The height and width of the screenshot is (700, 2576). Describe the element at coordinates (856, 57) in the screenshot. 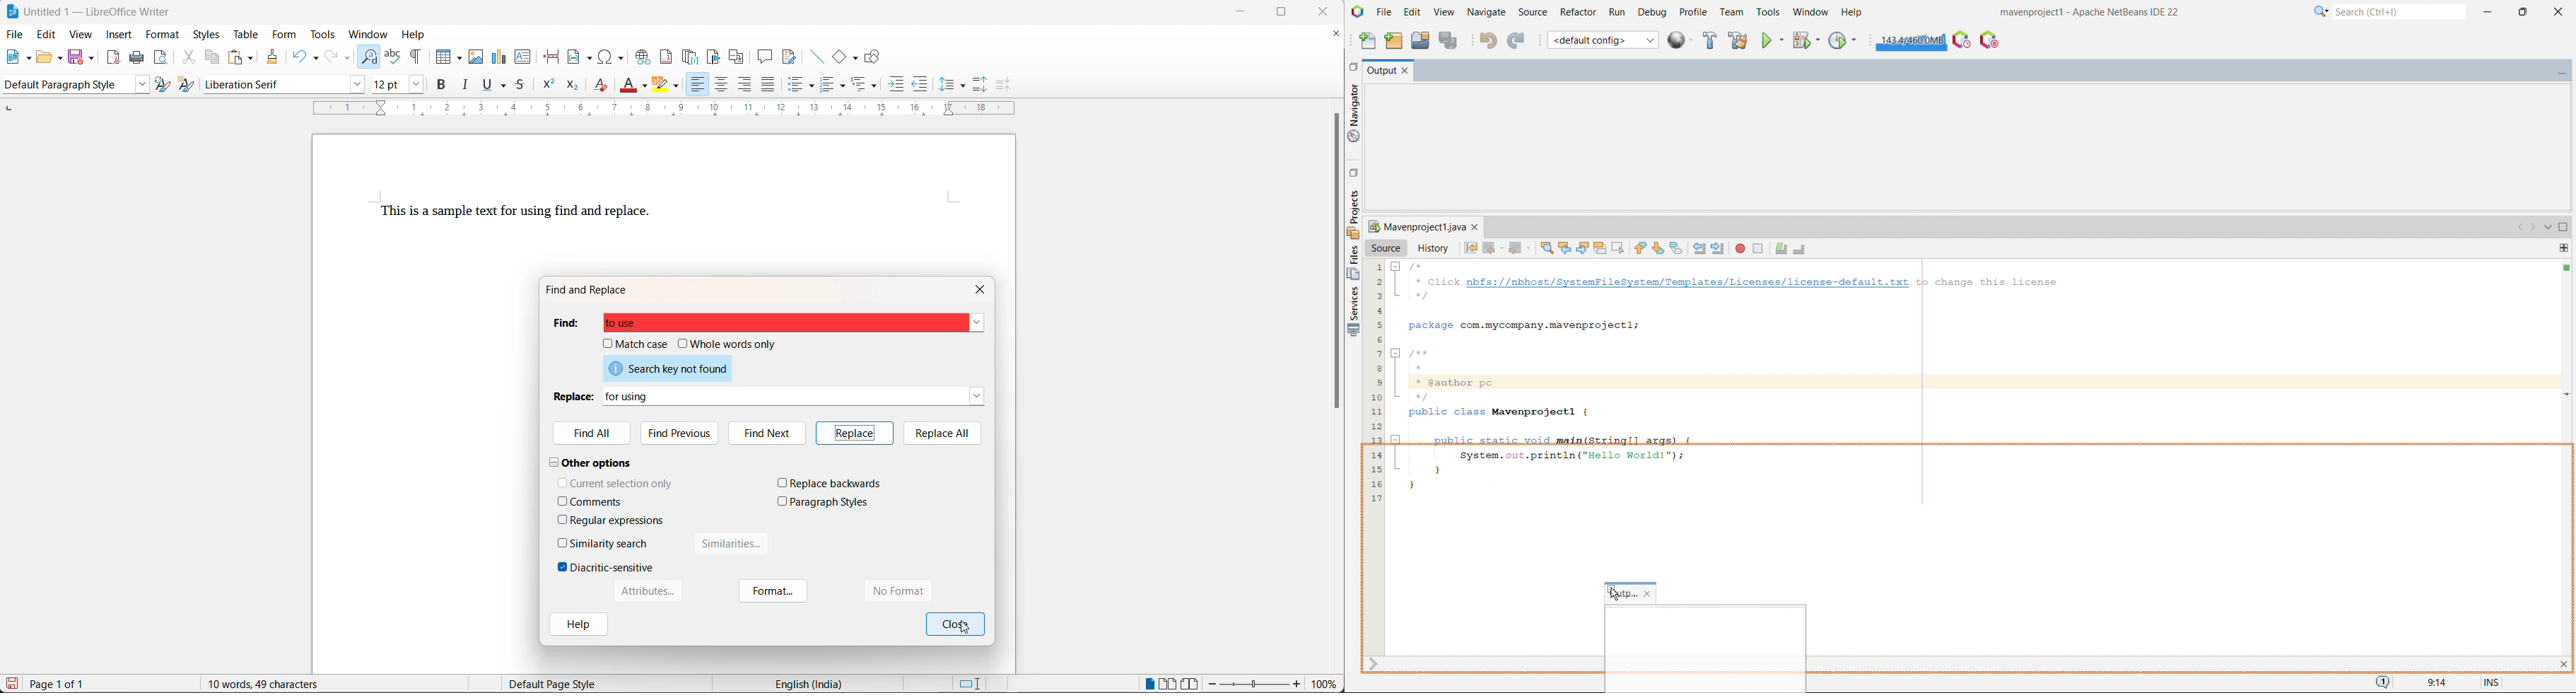

I see `basic shapes functions` at that location.